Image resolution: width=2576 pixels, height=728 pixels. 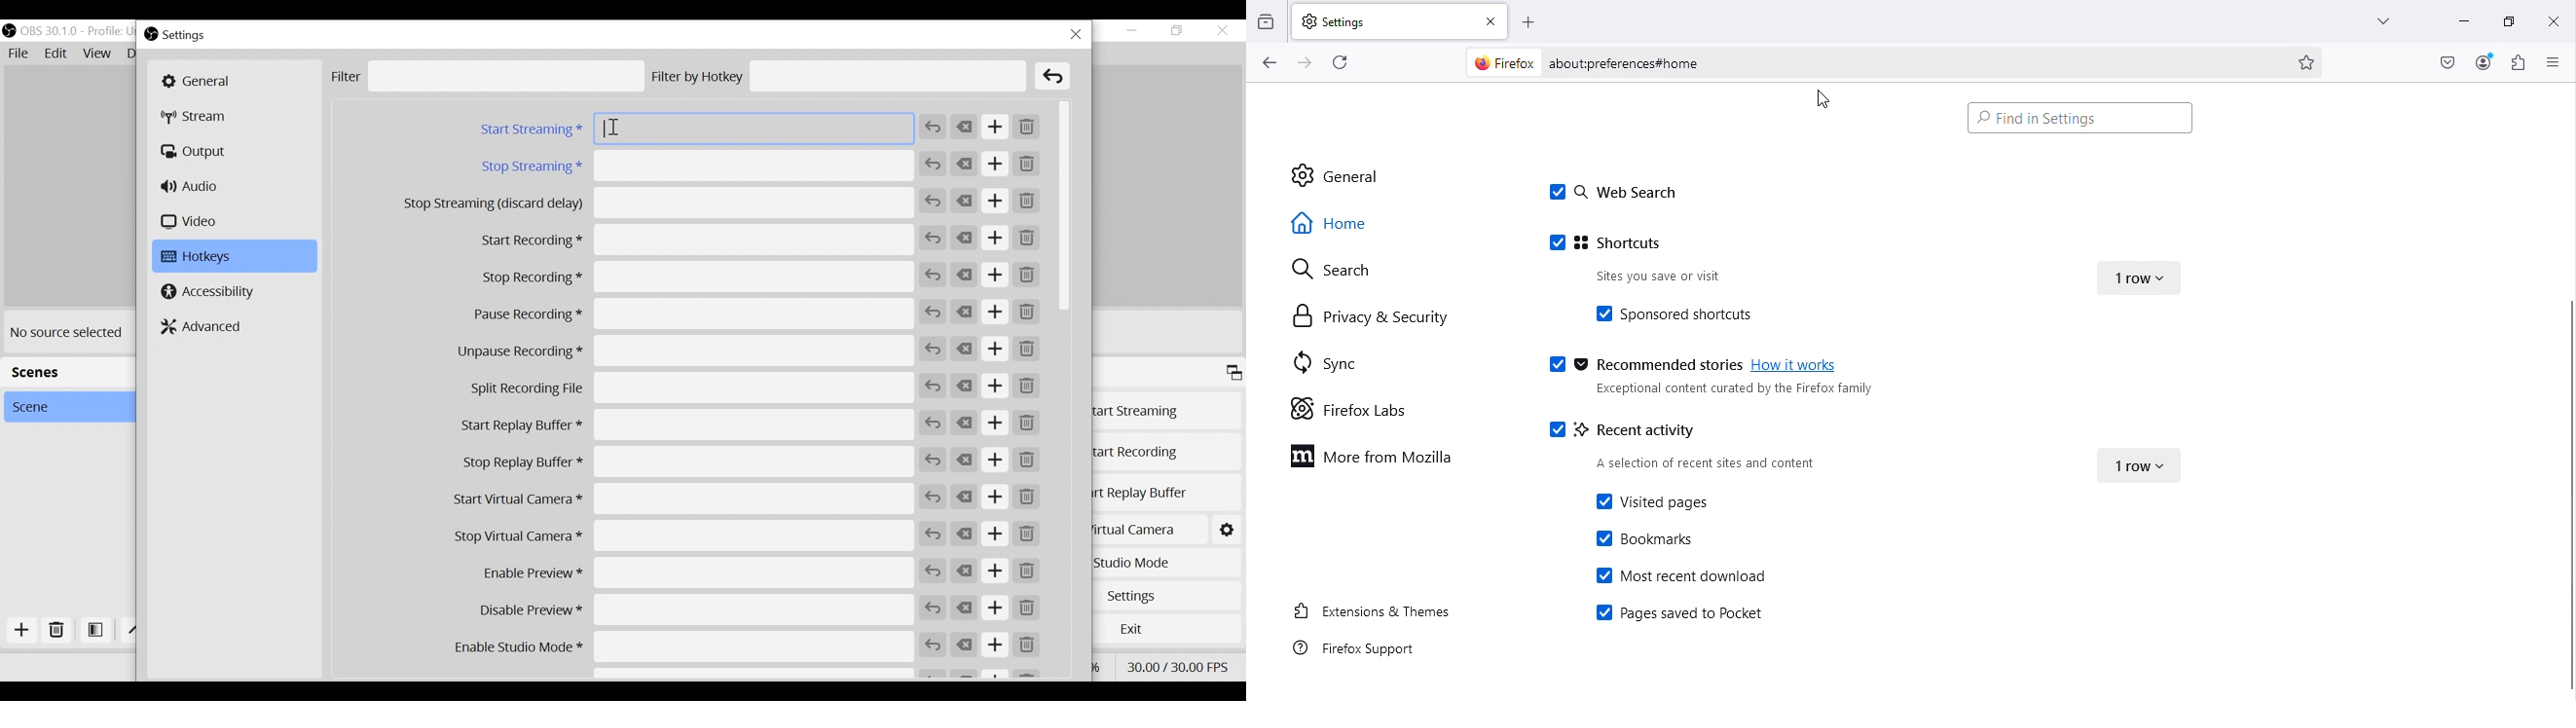 What do you see at coordinates (965, 645) in the screenshot?
I see `Clear` at bounding box center [965, 645].